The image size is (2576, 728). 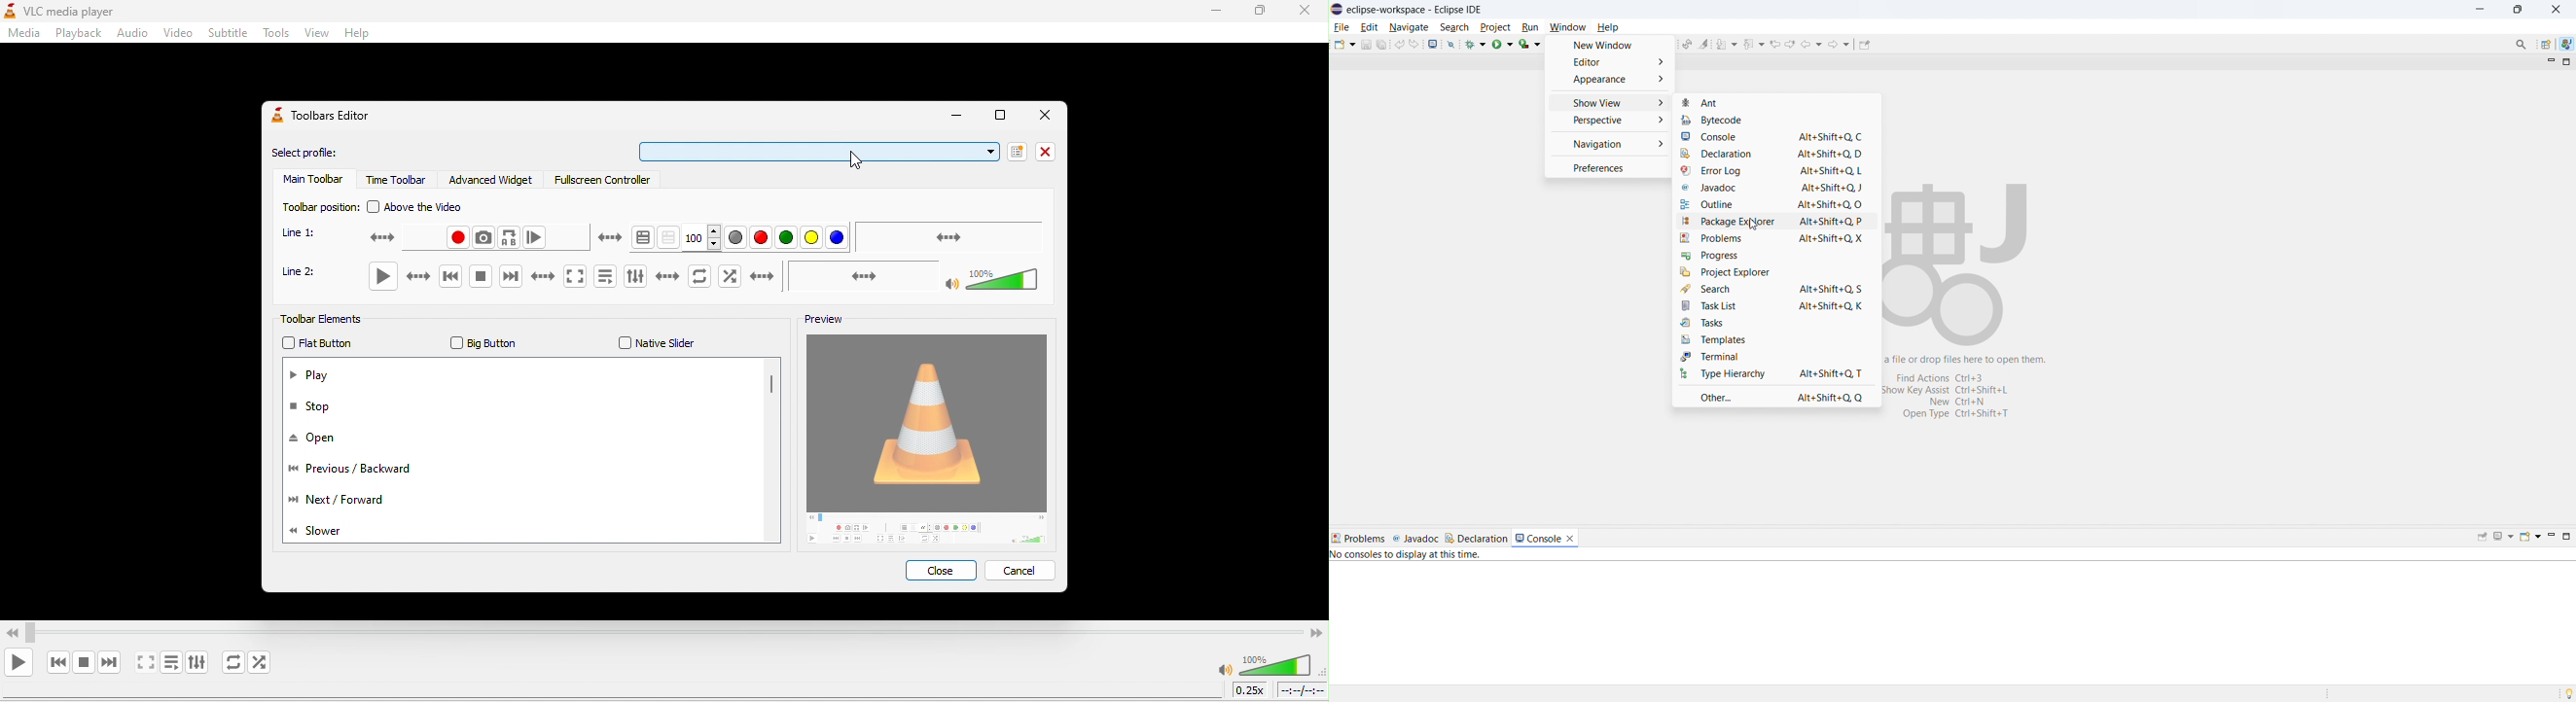 What do you see at coordinates (395, 182) in the screenshot?
I see `time toolbar` at bounding box center [395, 182].